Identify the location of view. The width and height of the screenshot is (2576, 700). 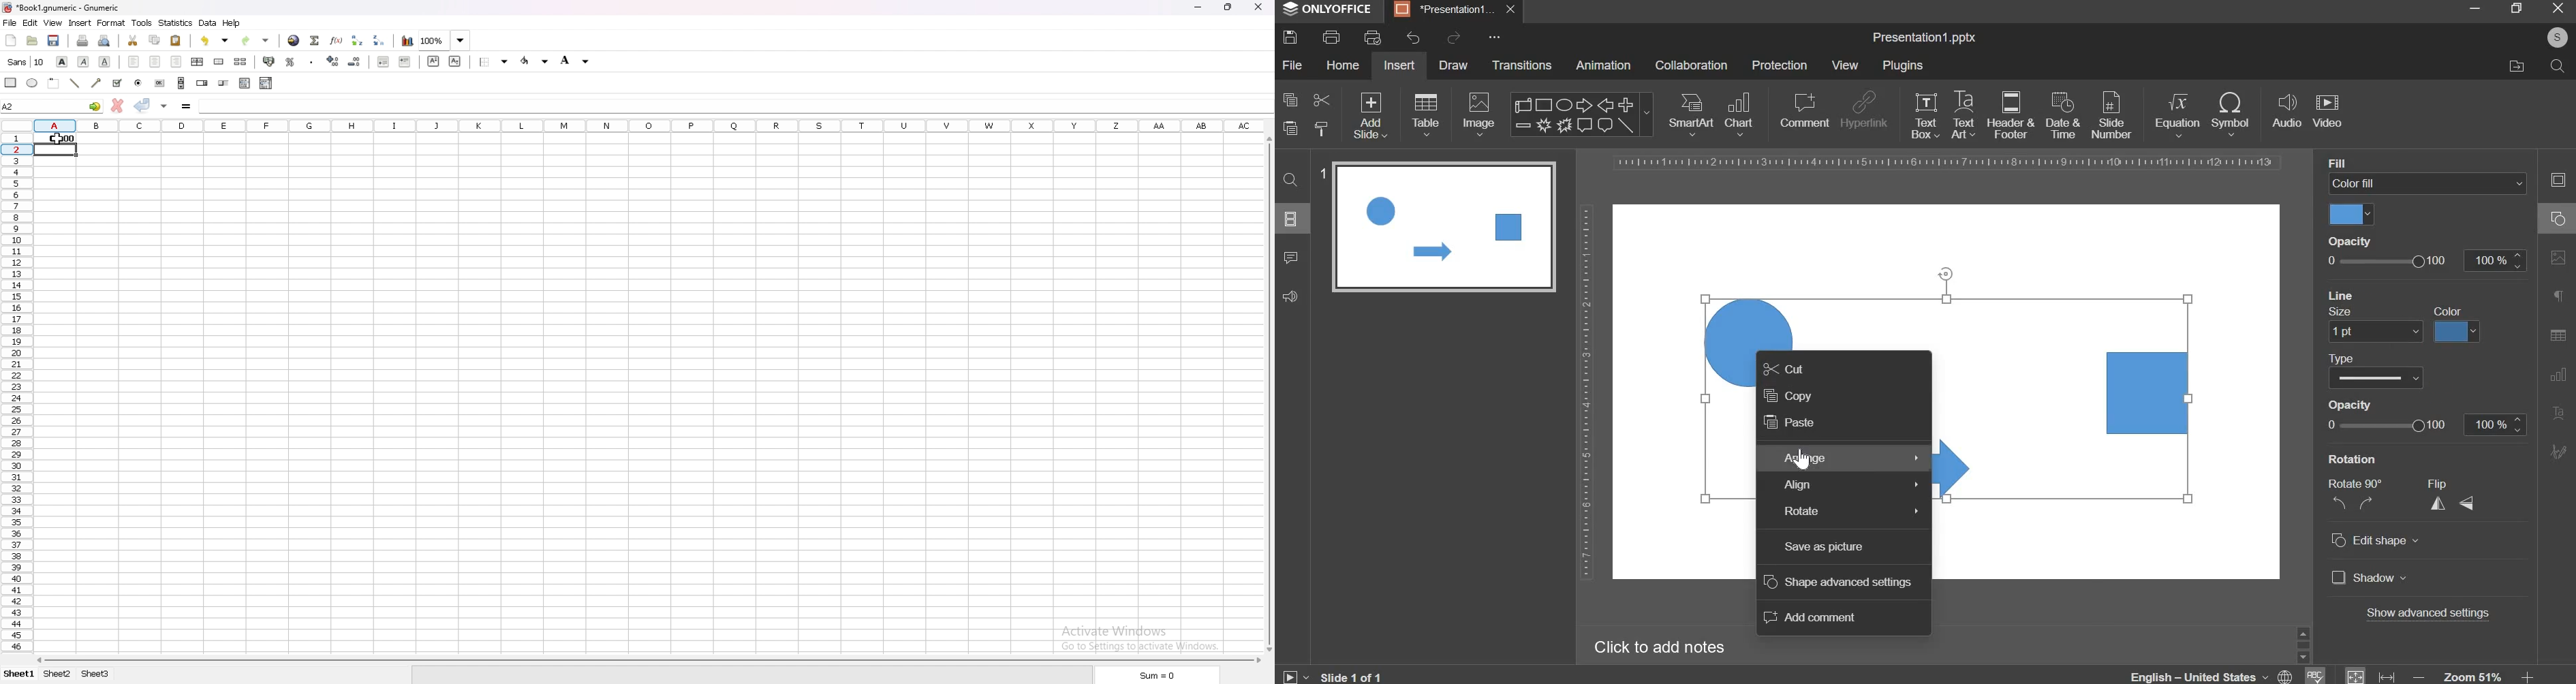
(1844, 65).